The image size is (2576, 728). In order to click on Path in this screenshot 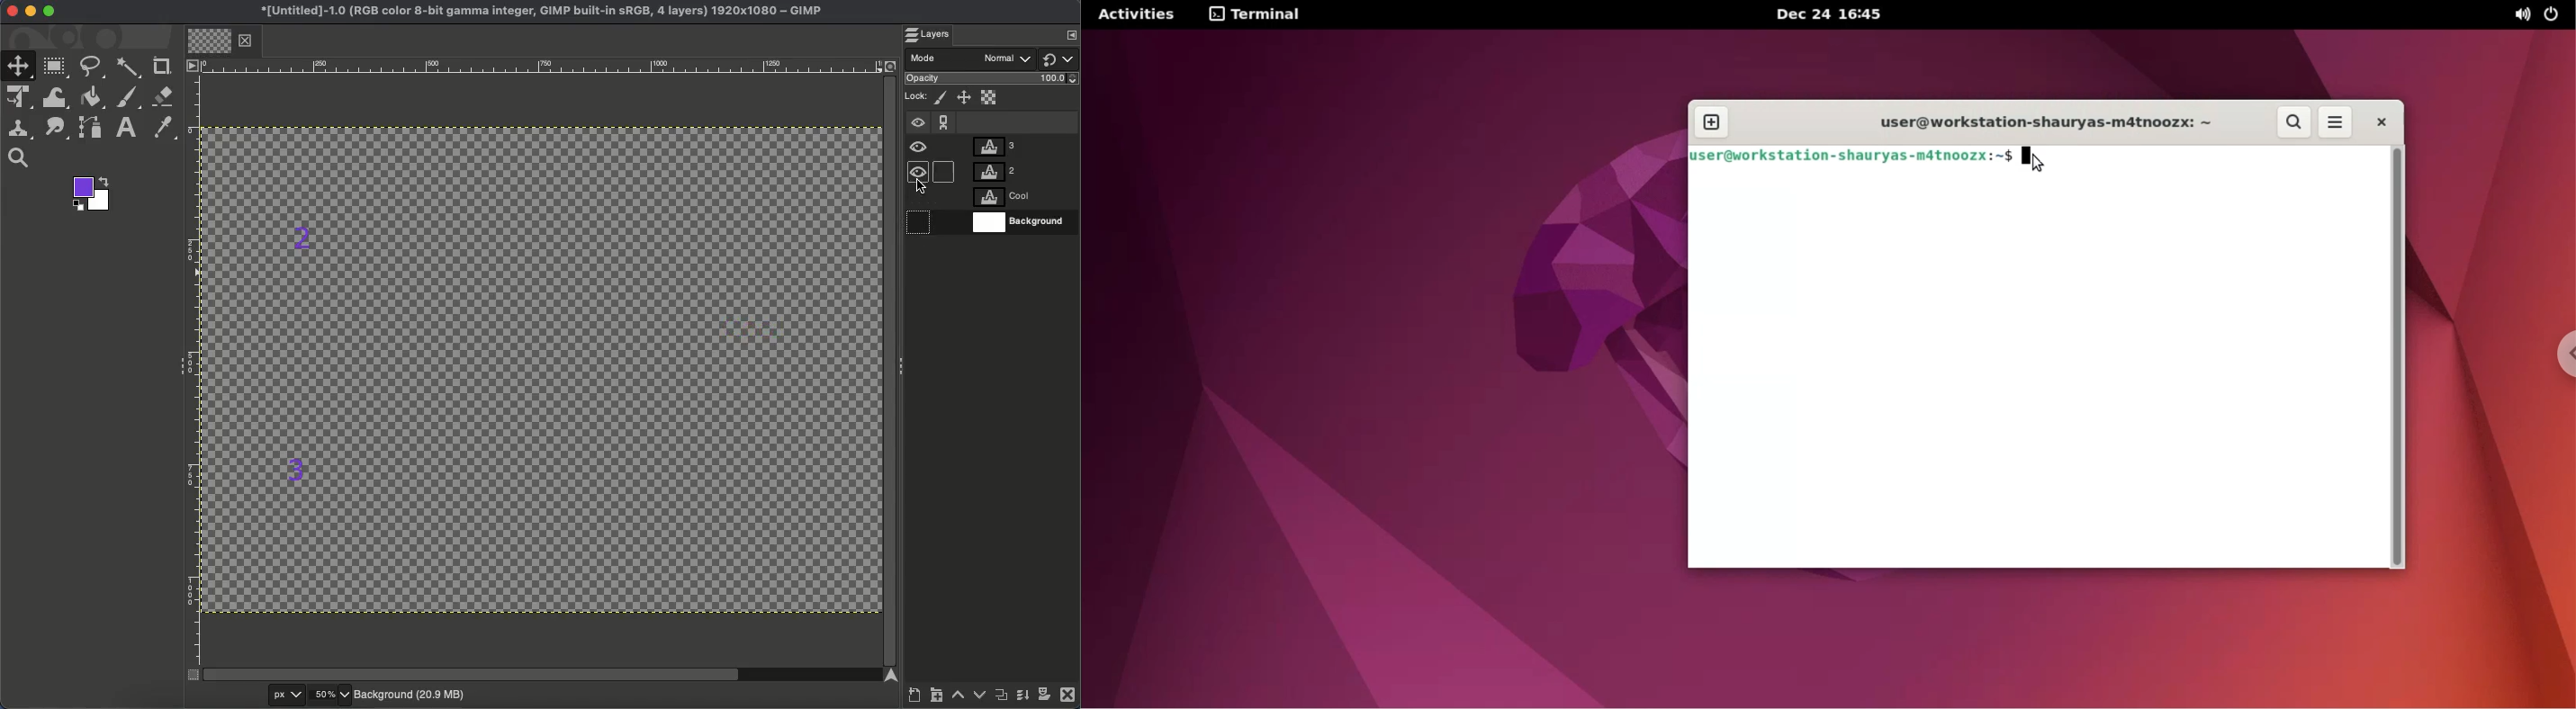, I will do `click(93, 130)`.